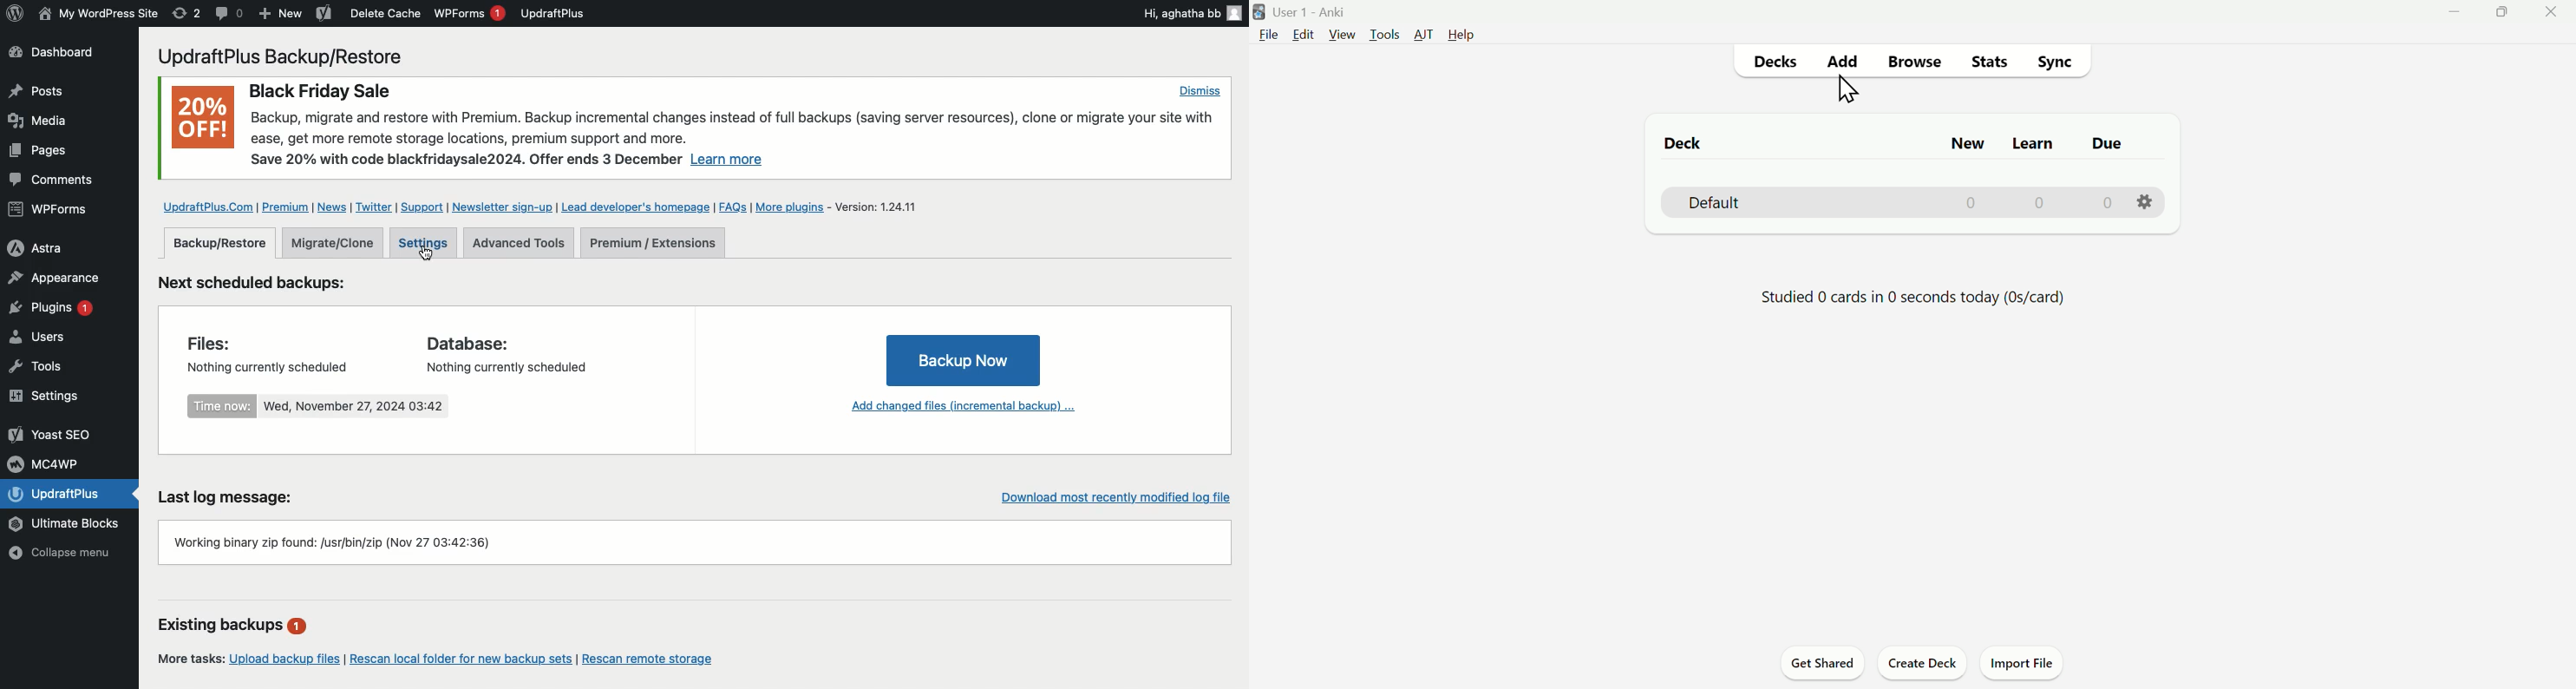 Image resolution: width=2576 pixels, height=700 pixels. I want to click on Due, so click(2106, 142).